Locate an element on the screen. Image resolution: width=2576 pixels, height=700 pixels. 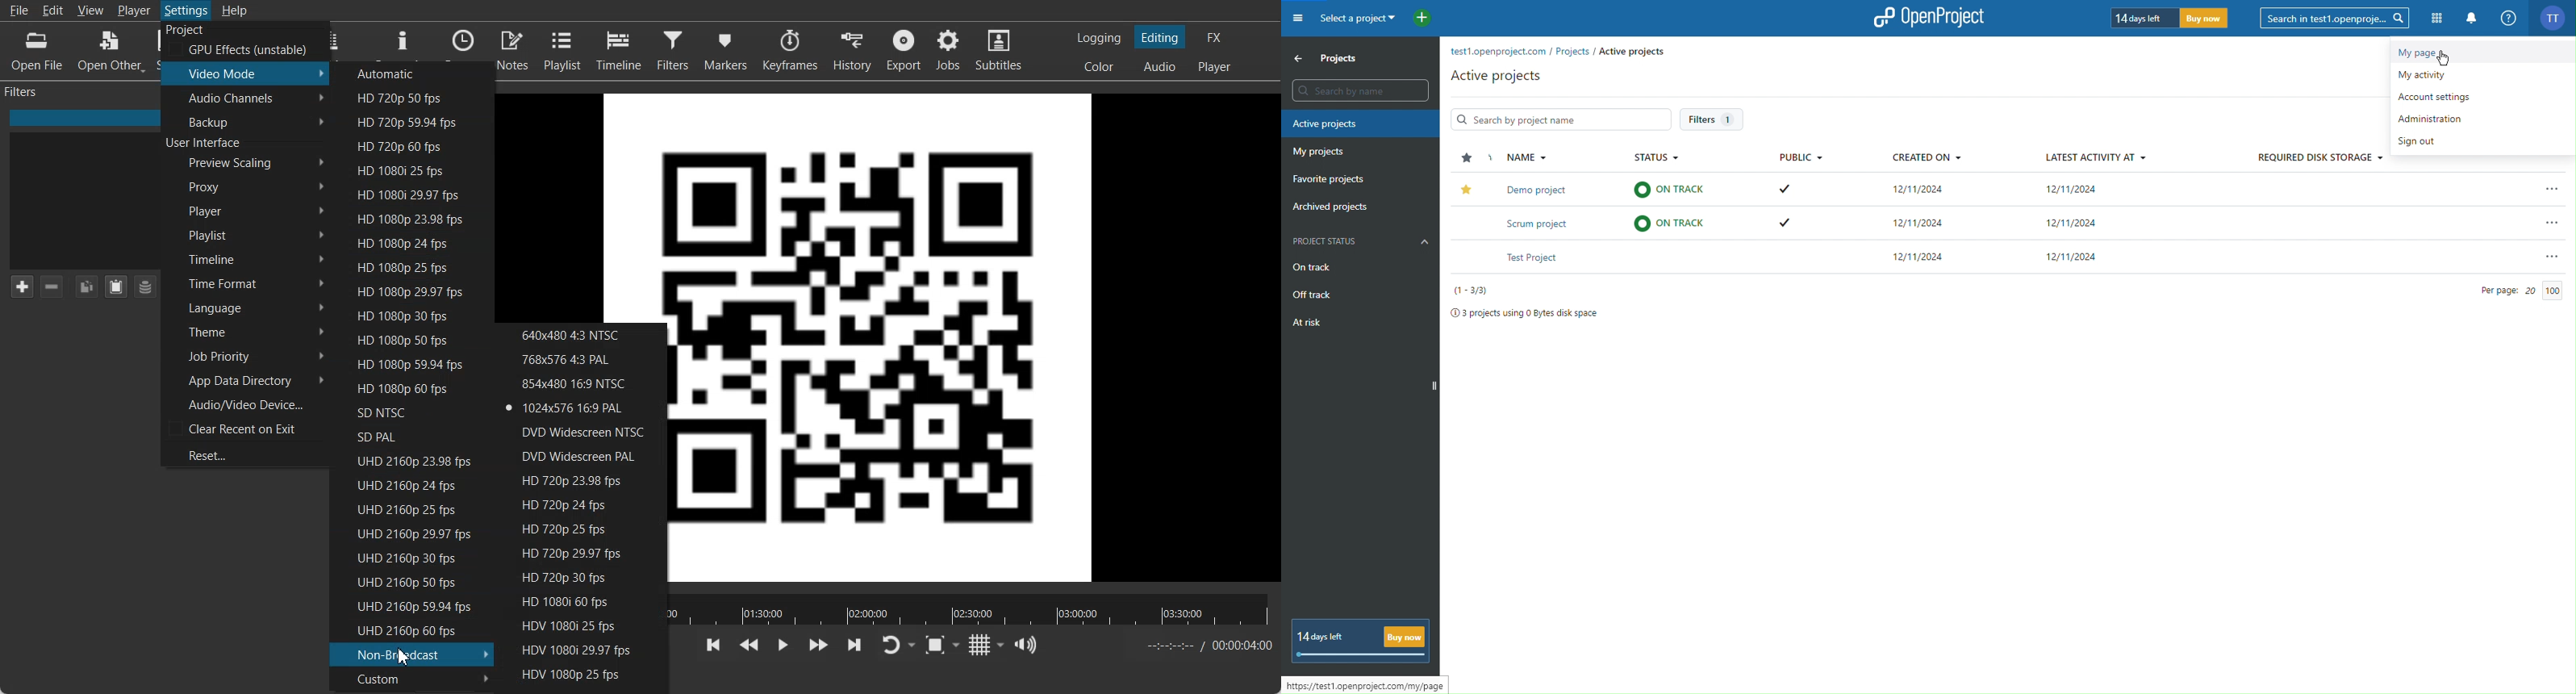
UHD 2160p 25 fps is located at coordinates (406, 508).